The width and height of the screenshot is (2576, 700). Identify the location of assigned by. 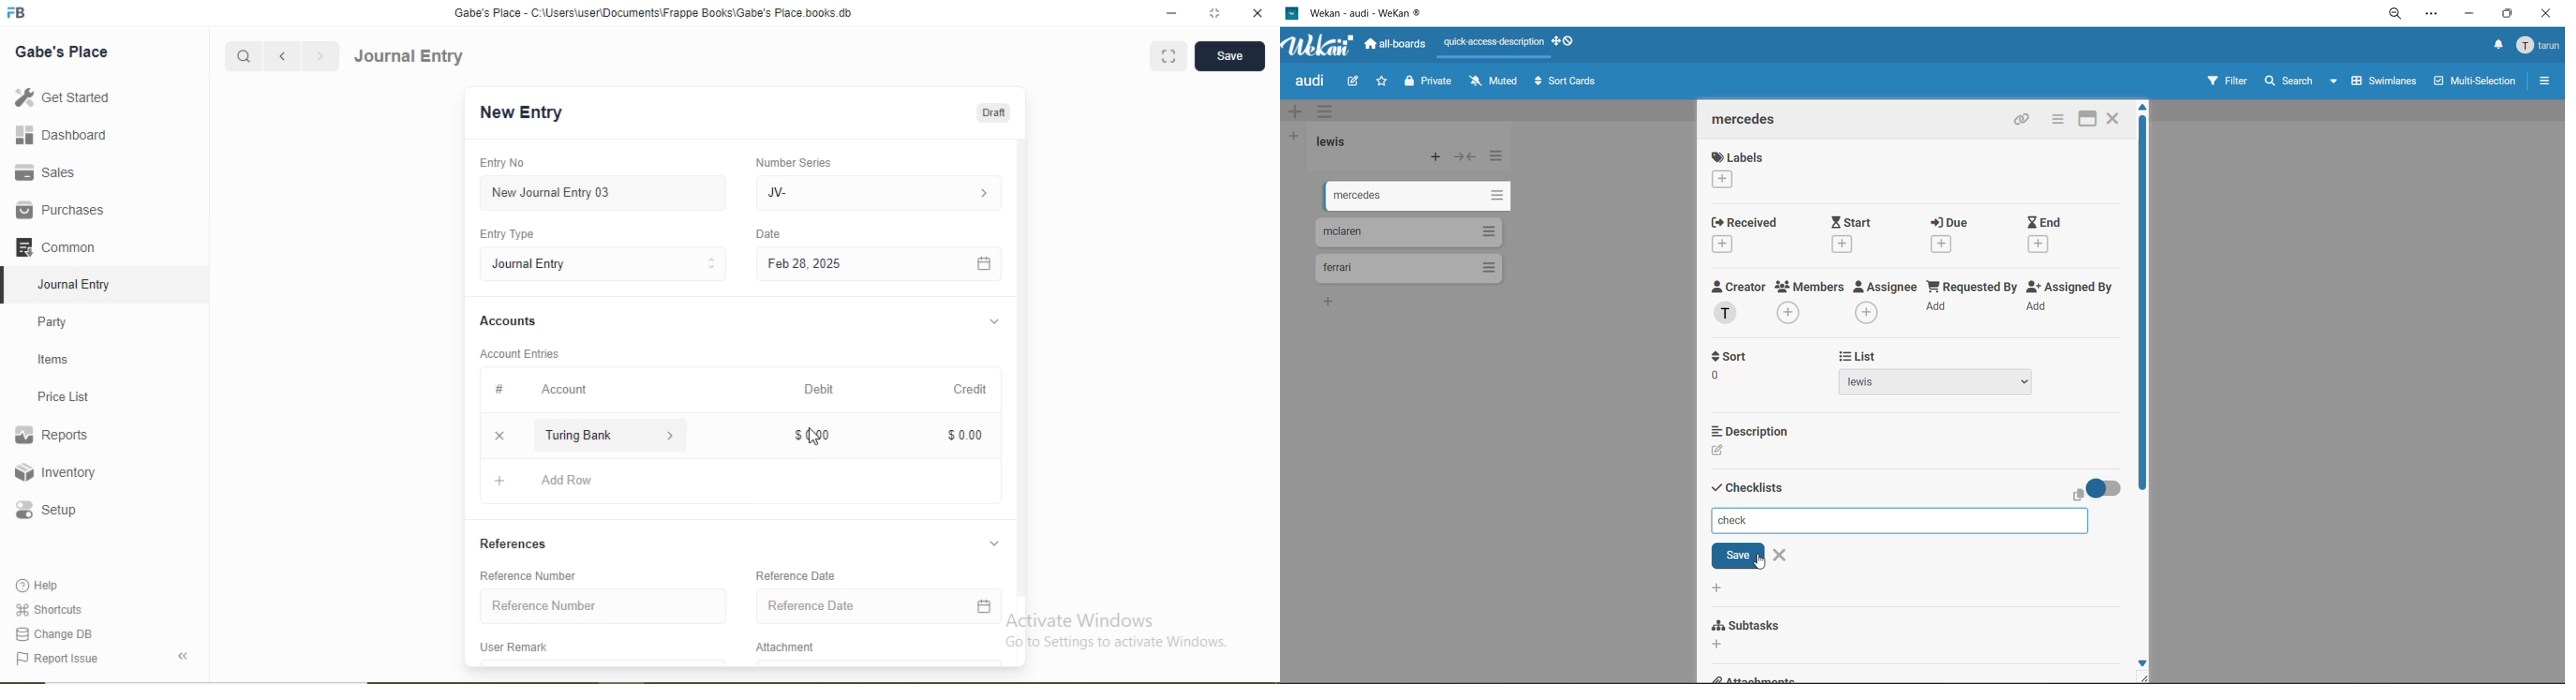
(2073, 301).